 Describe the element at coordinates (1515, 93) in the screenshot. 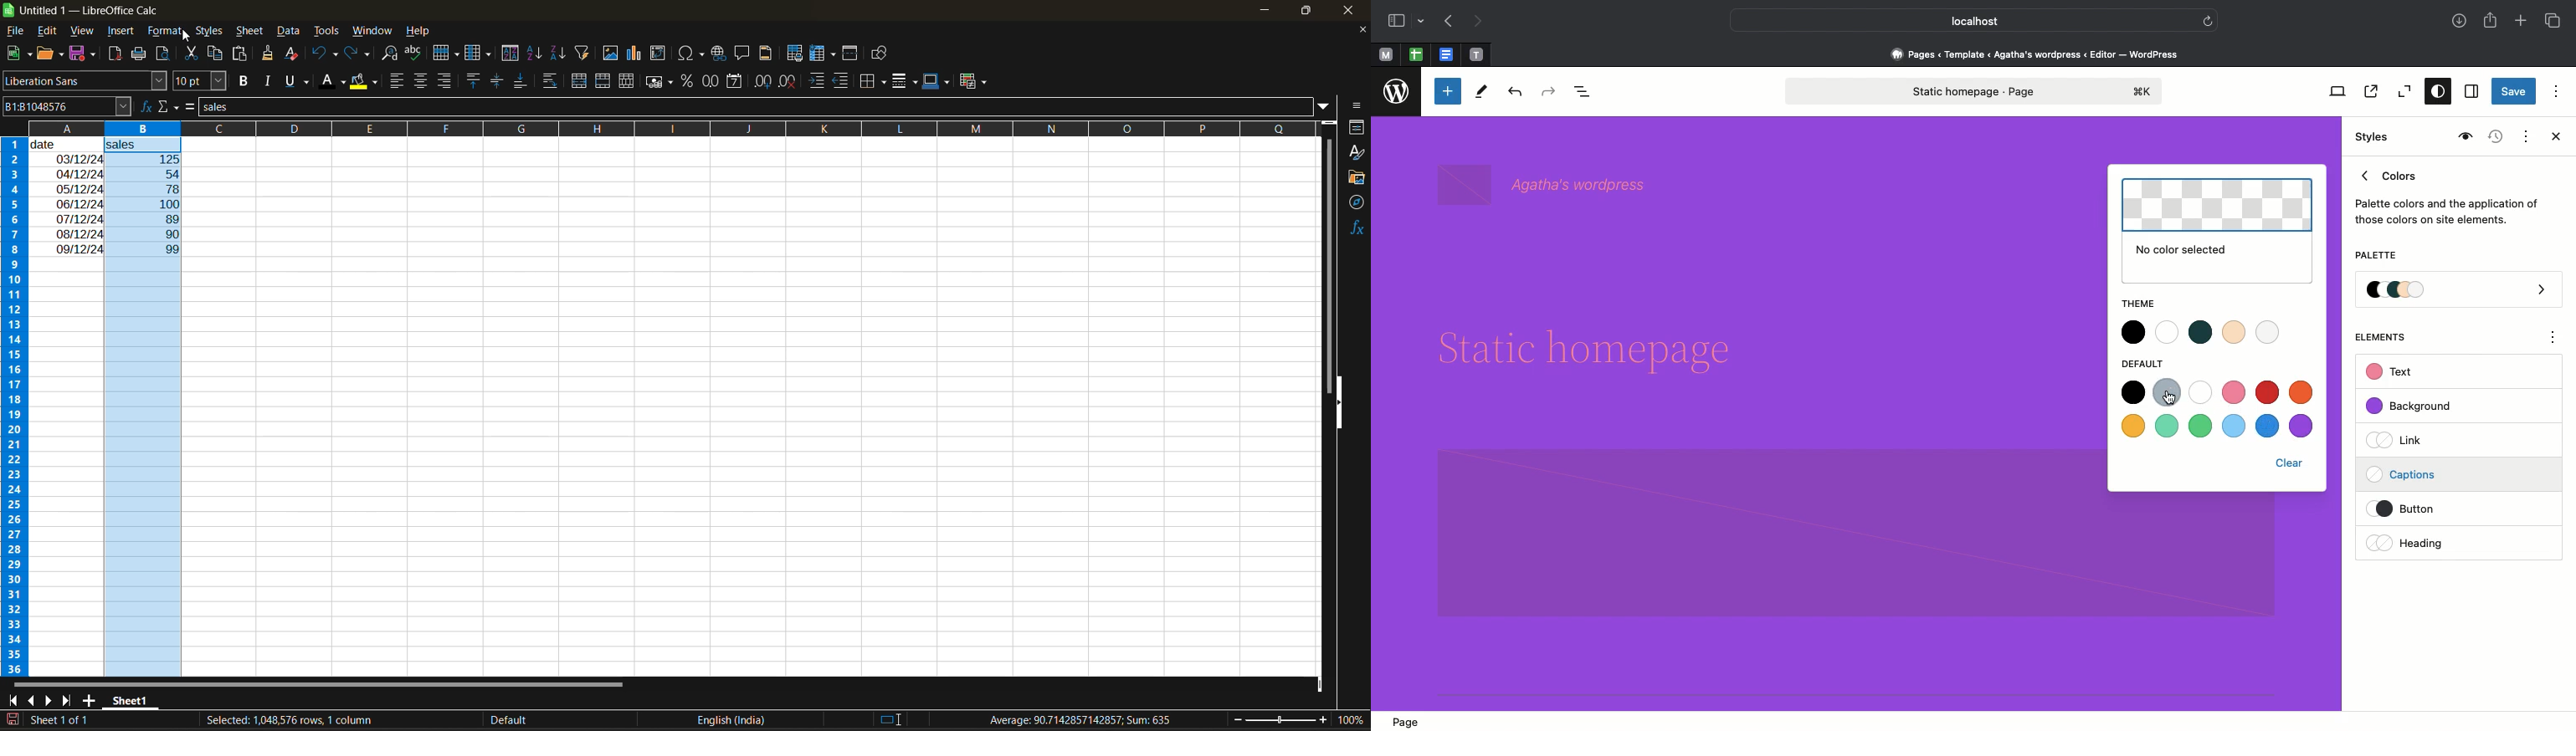

I see `Undo` at that location.